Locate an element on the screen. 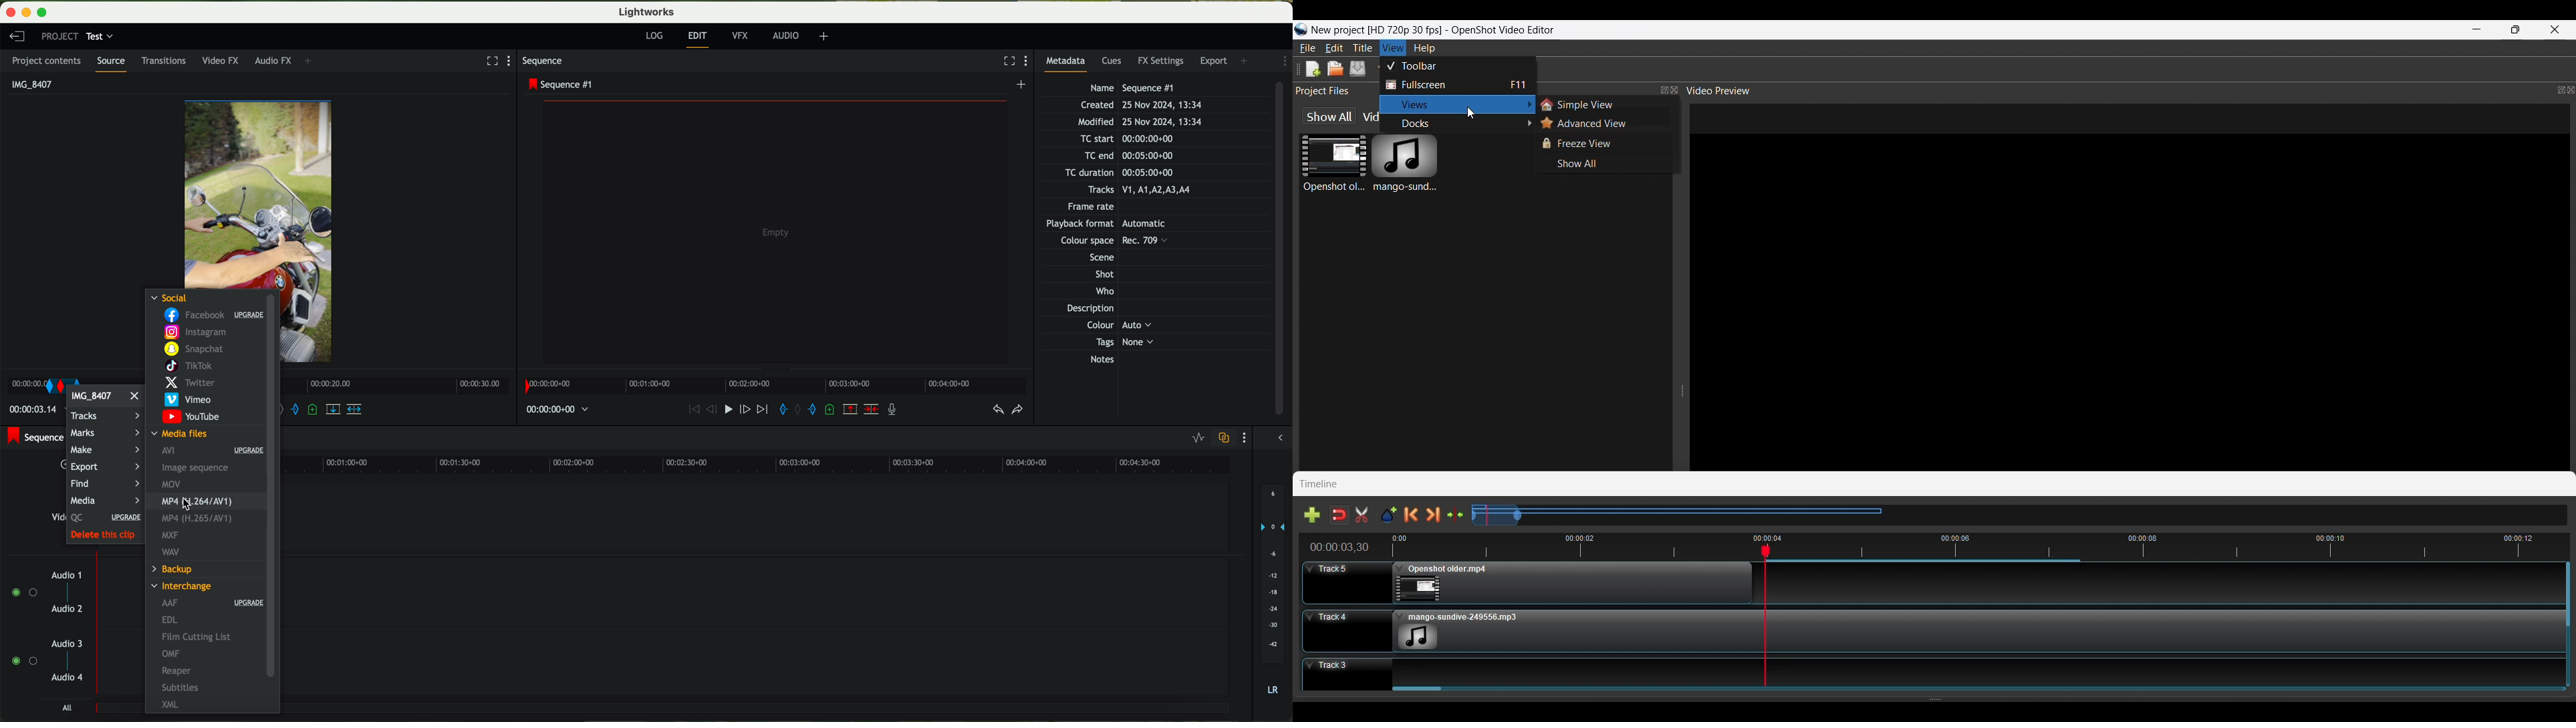  time is located at coordinates (29, 411).